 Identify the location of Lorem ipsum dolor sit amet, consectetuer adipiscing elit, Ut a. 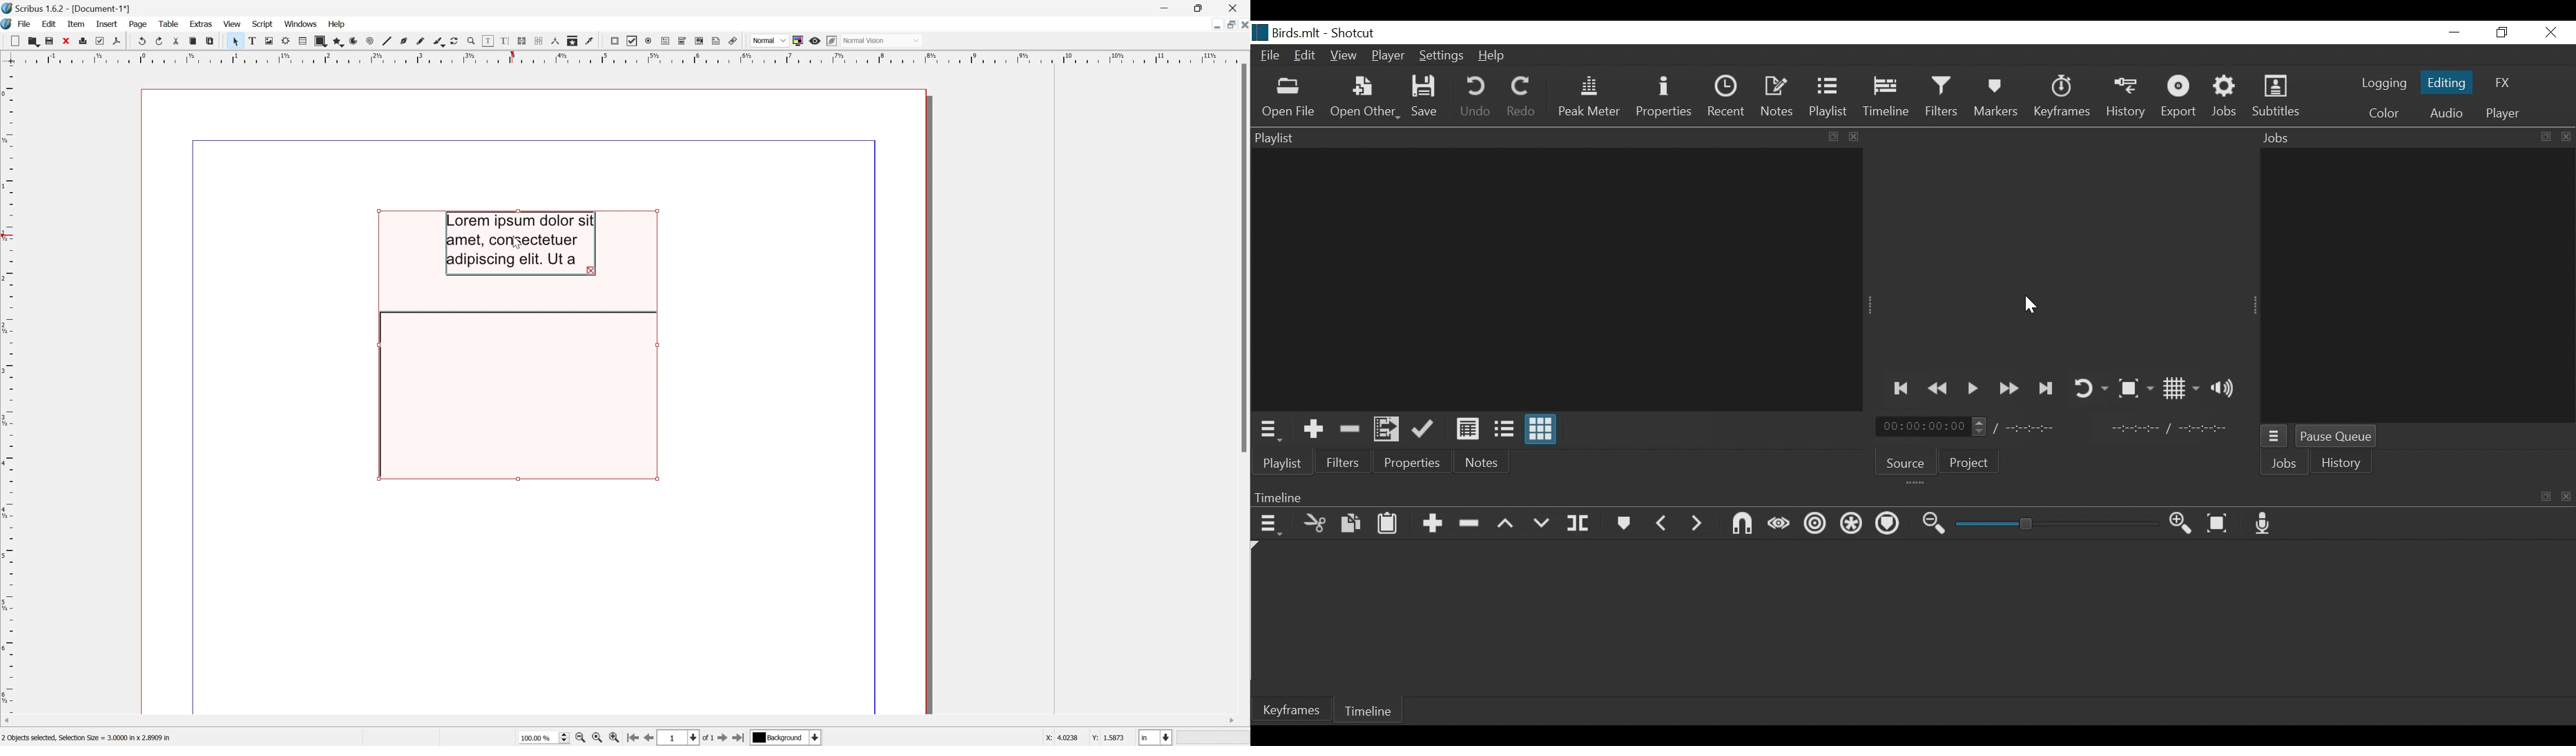
(522, 243).